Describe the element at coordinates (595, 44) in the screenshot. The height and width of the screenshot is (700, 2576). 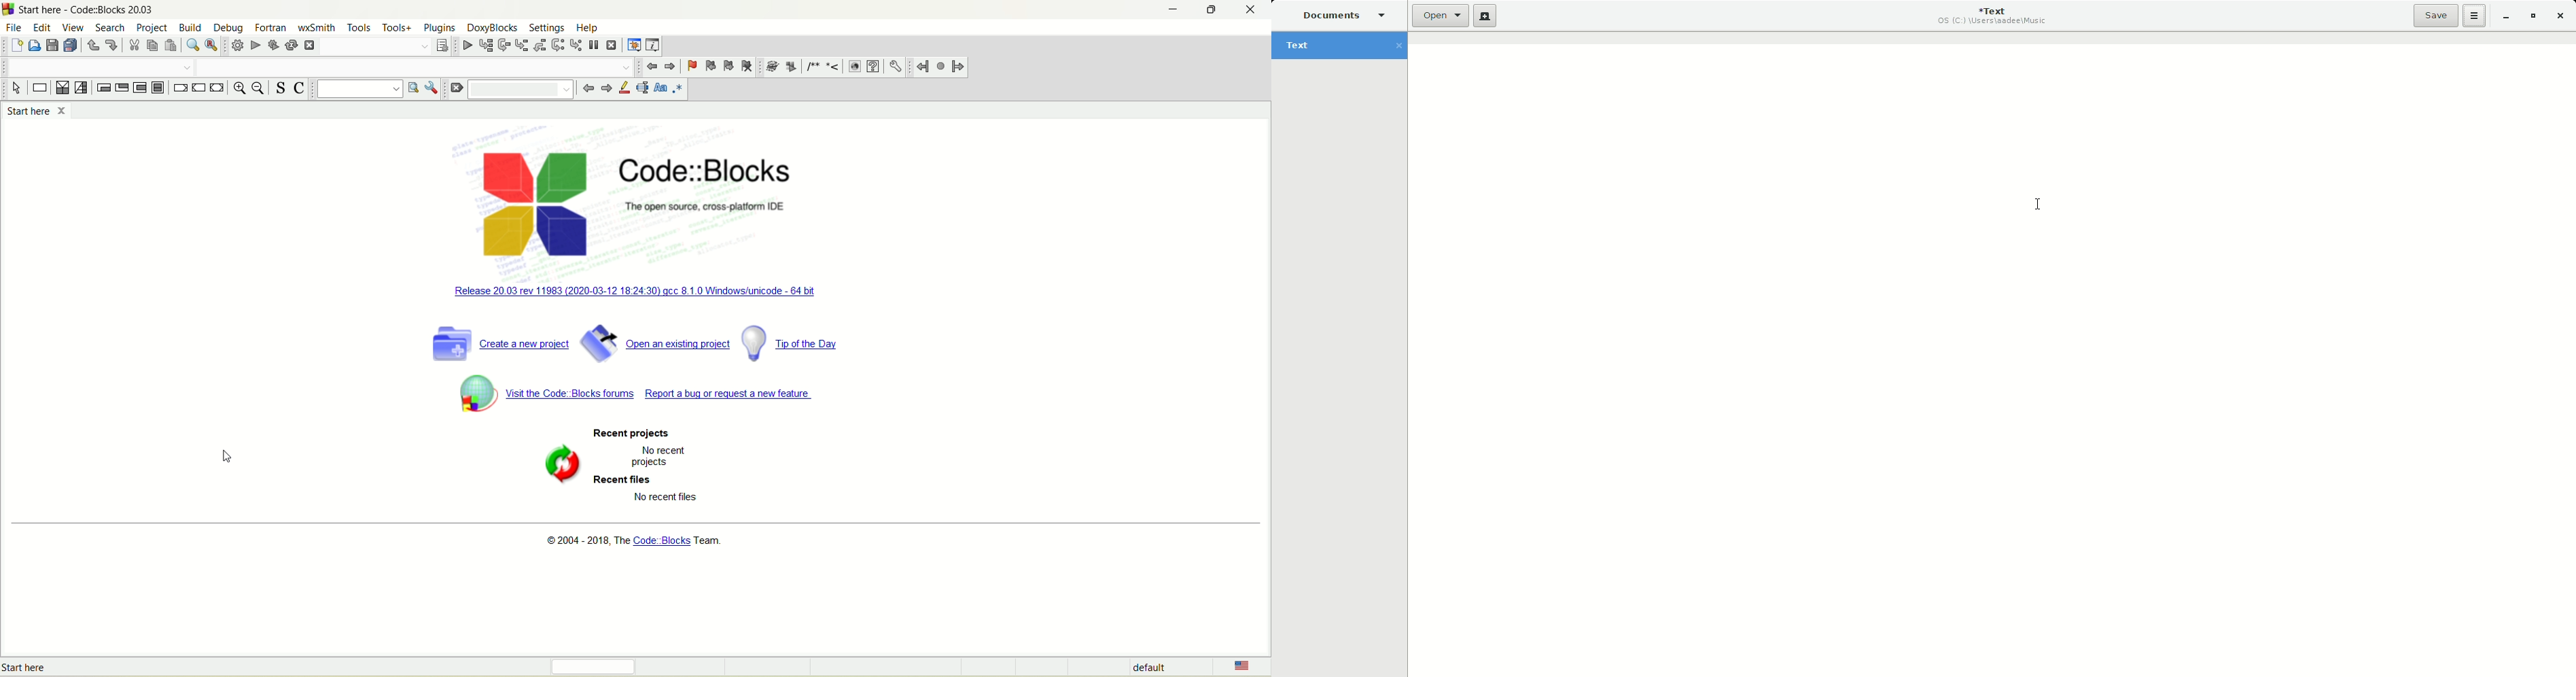
I see `break debugging` at that location.